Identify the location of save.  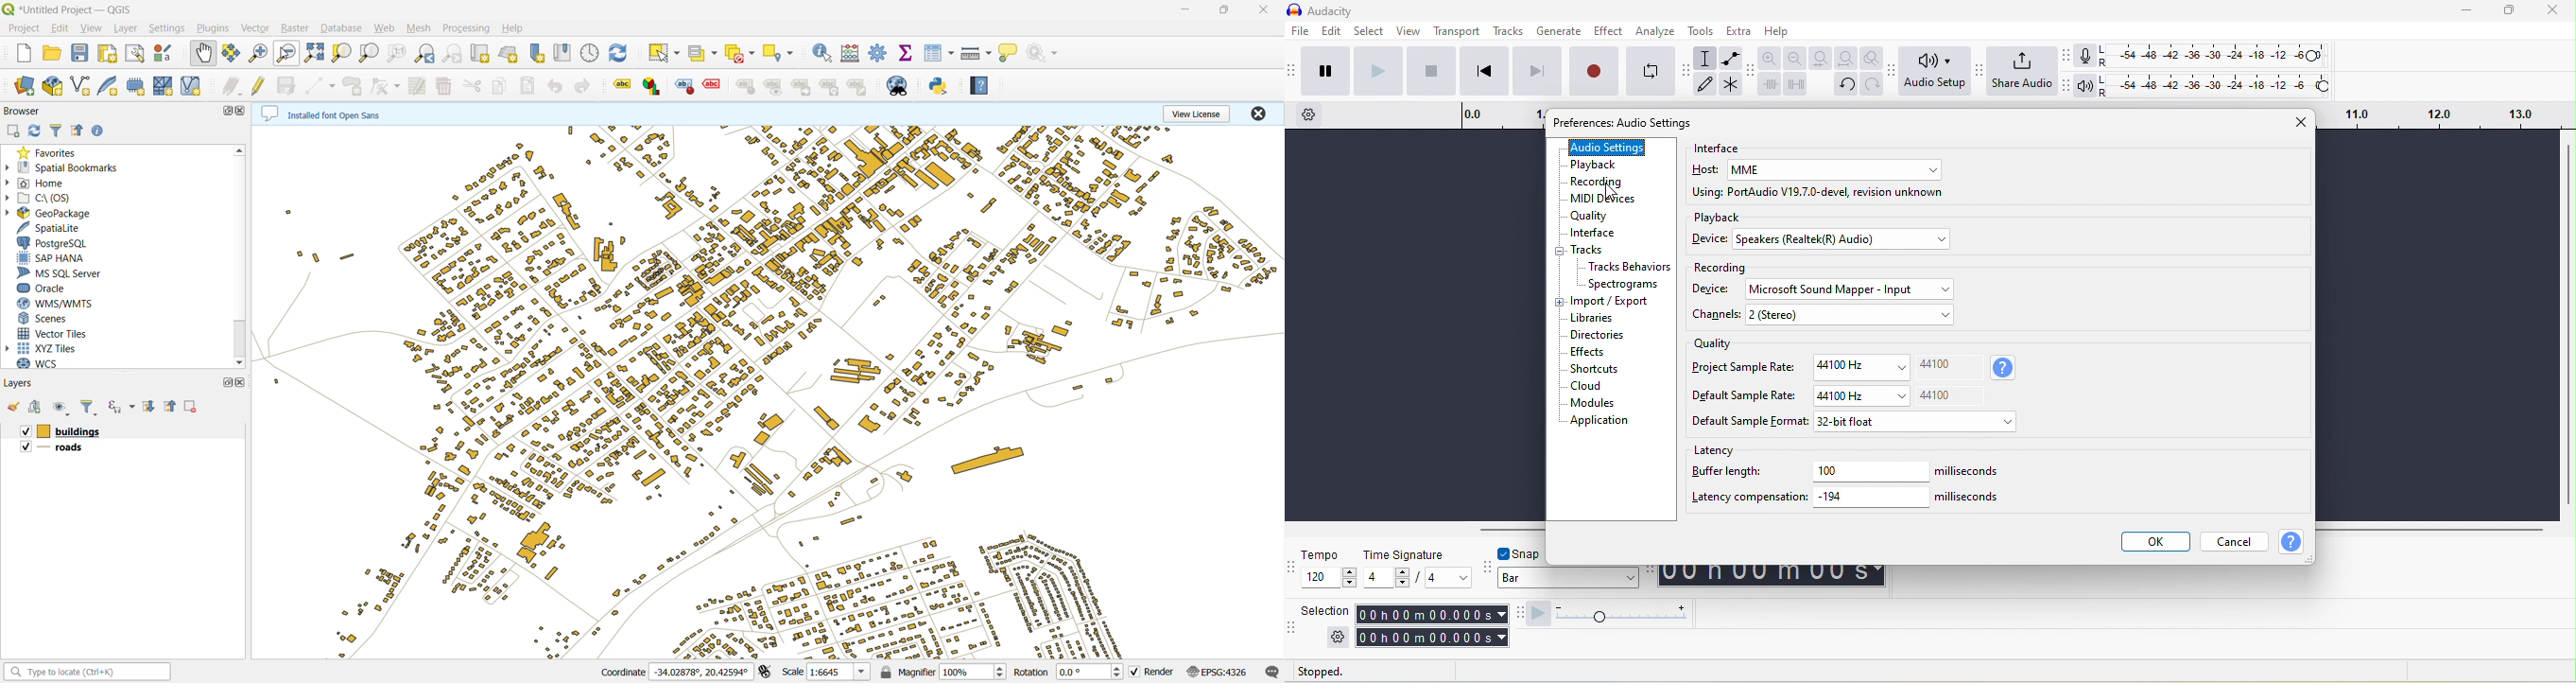
(84, 55).